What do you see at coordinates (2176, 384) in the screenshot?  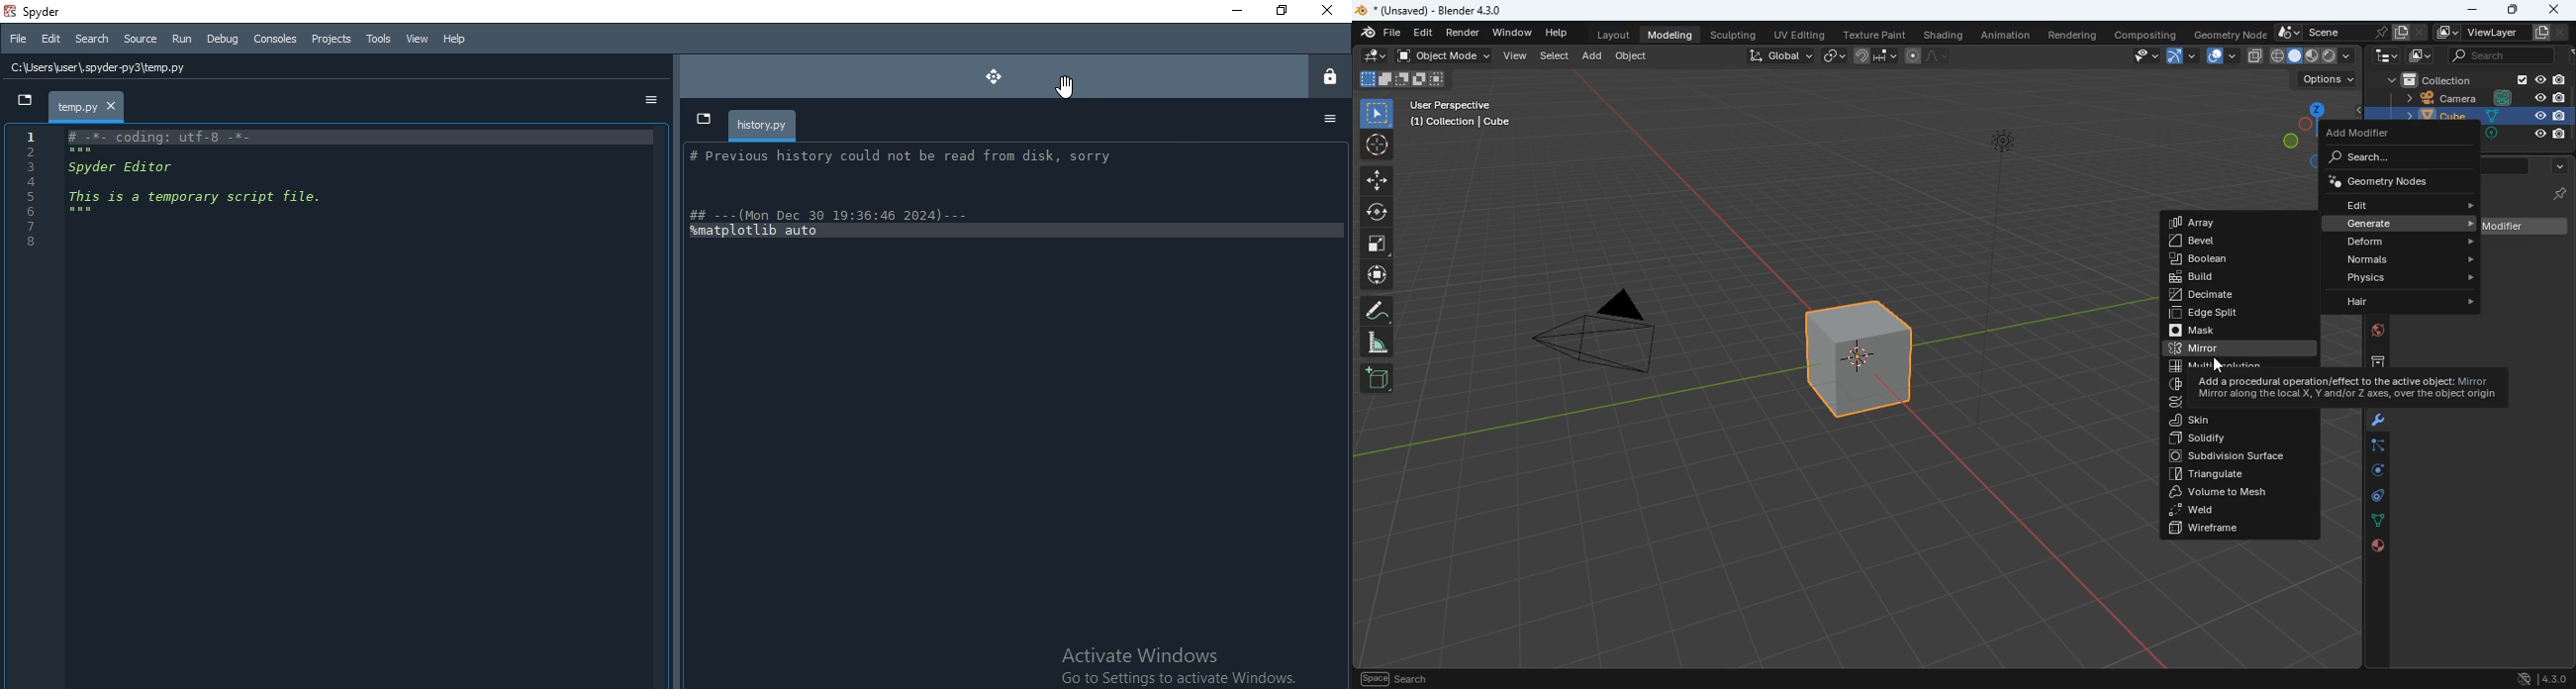 I see `` at bounding box center [2176, 384].